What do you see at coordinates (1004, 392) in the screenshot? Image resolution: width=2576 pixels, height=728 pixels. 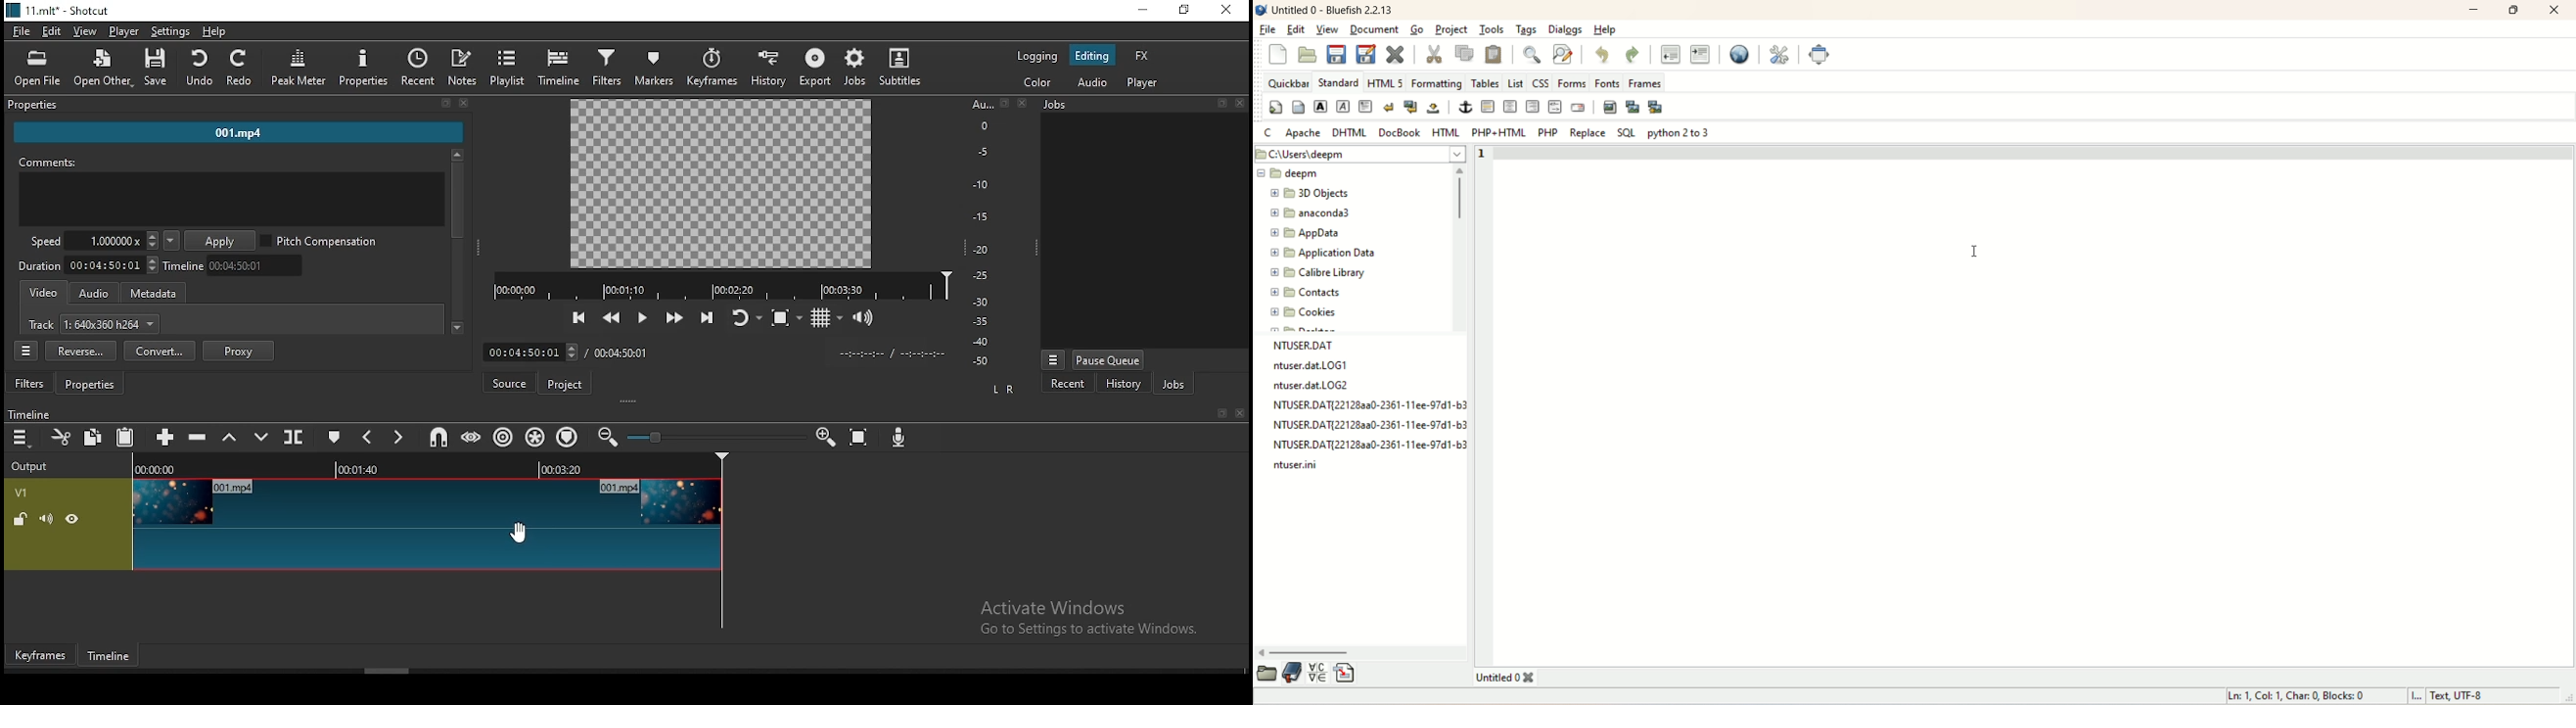 I see `L R` at bounding box center [1004, 392].